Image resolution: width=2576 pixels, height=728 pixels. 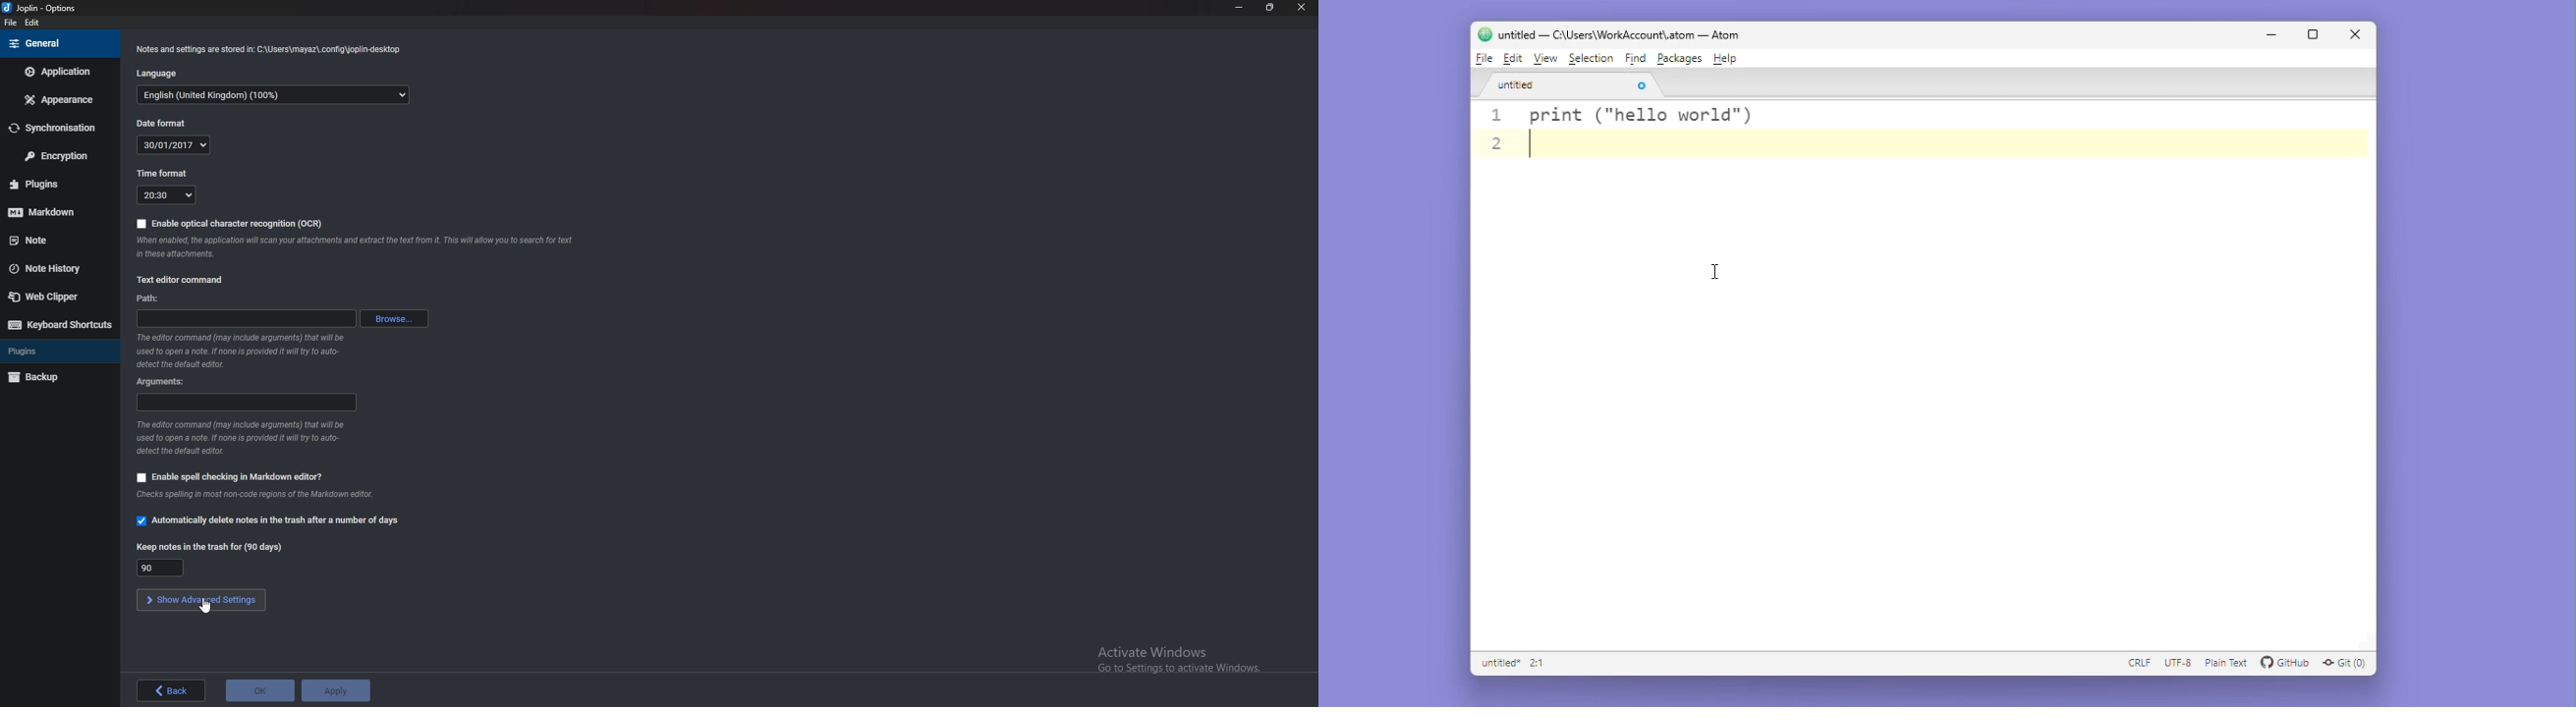 What do you see at coordinates (273, 95) in the screenshot?
I see `English` at bounding box center [273, 95].